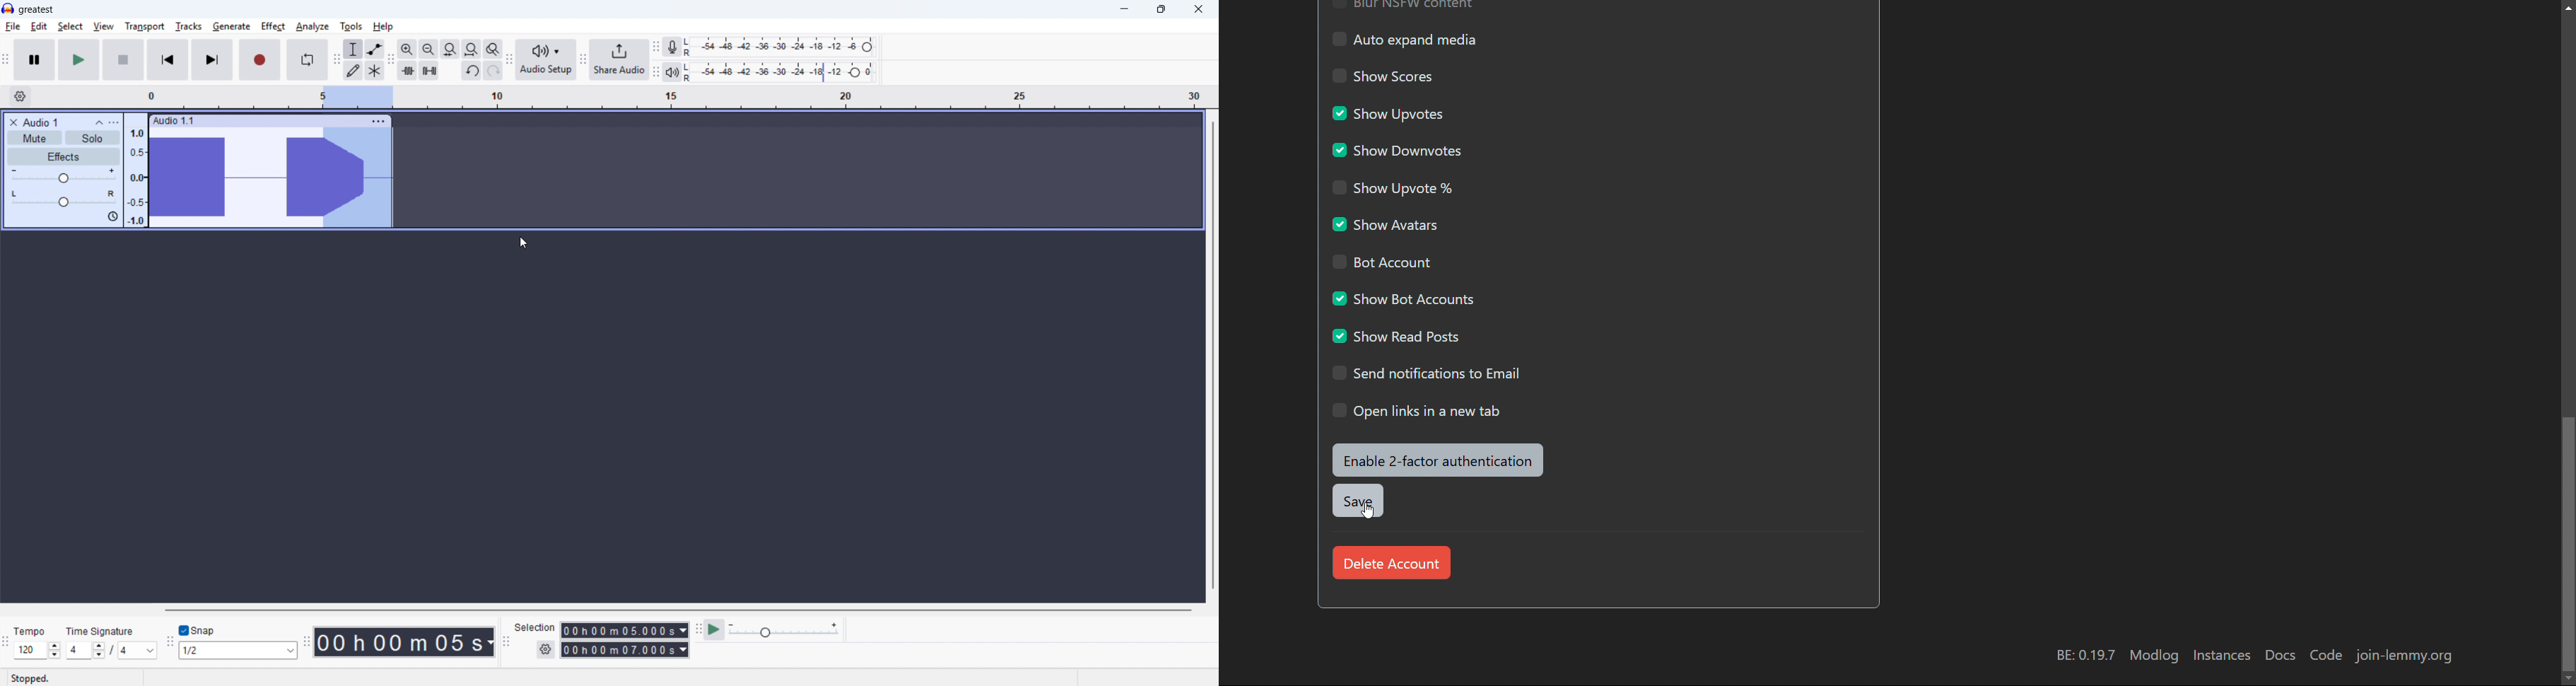  What do you see at coordinates (429, 50) in the screenshot?
I see `Zoom out ` at bounding box center [429, 50].